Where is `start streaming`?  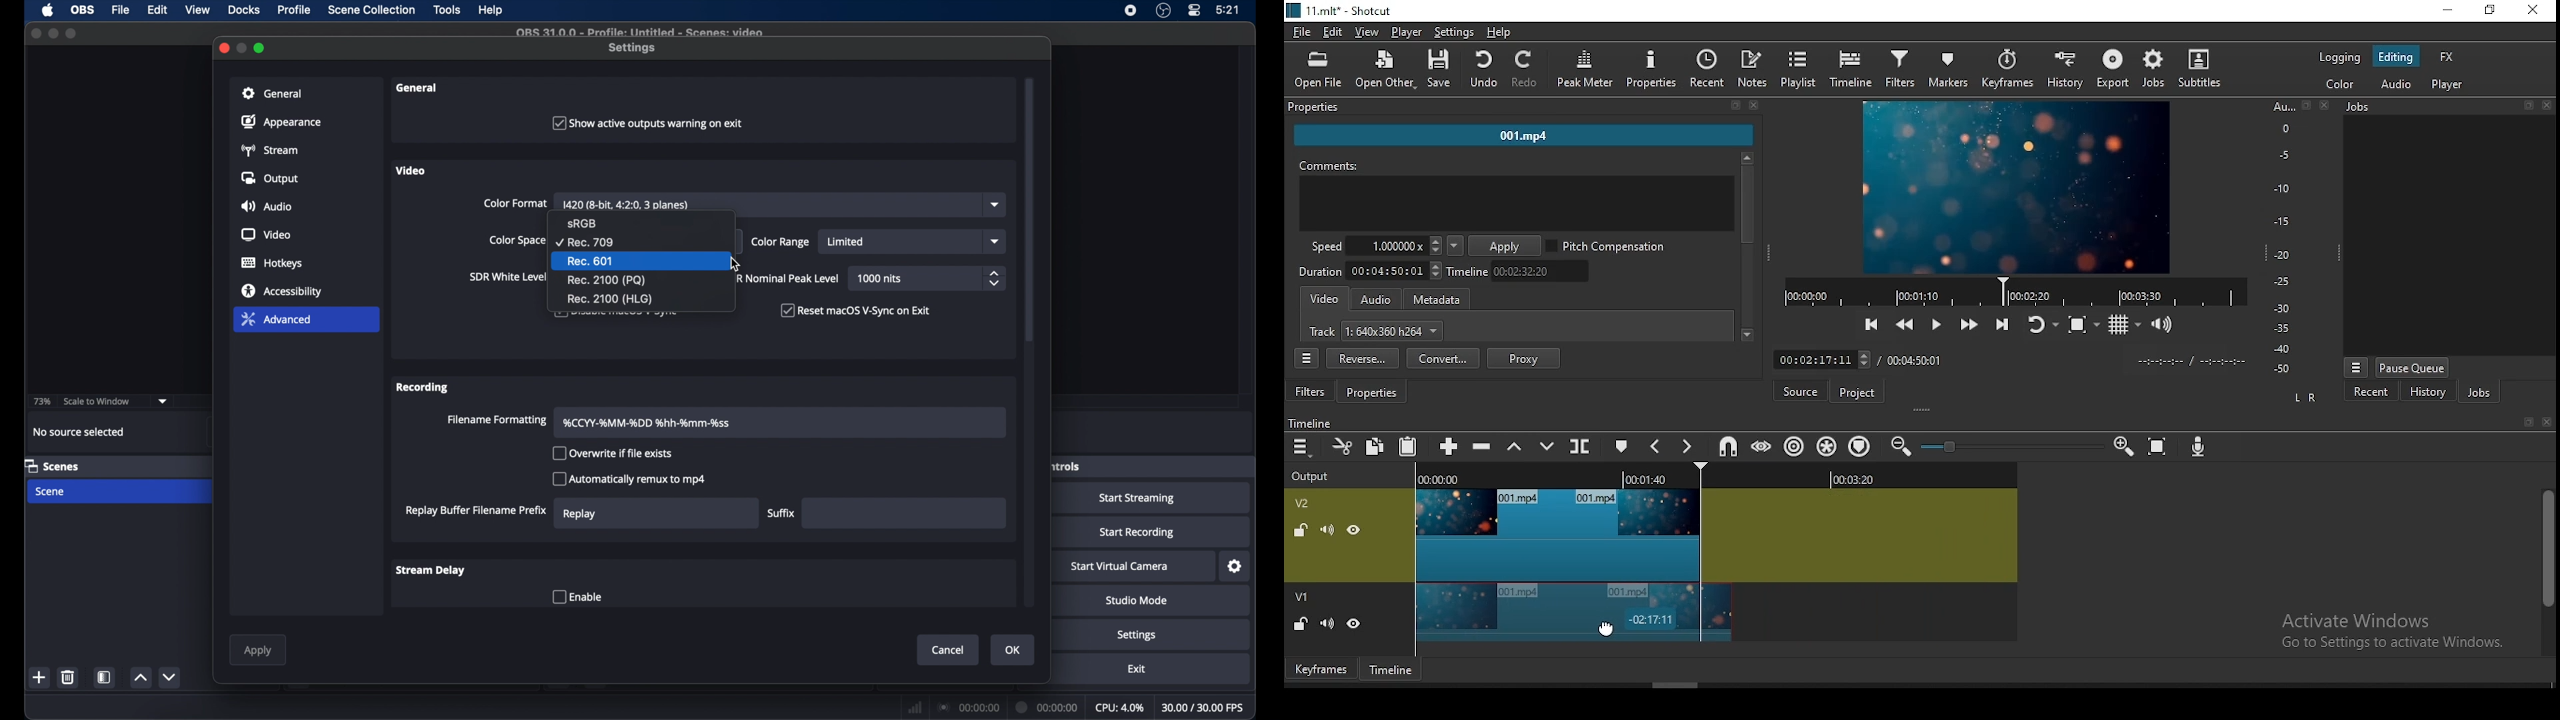
start streaming is located at coordinates (1140, 499).